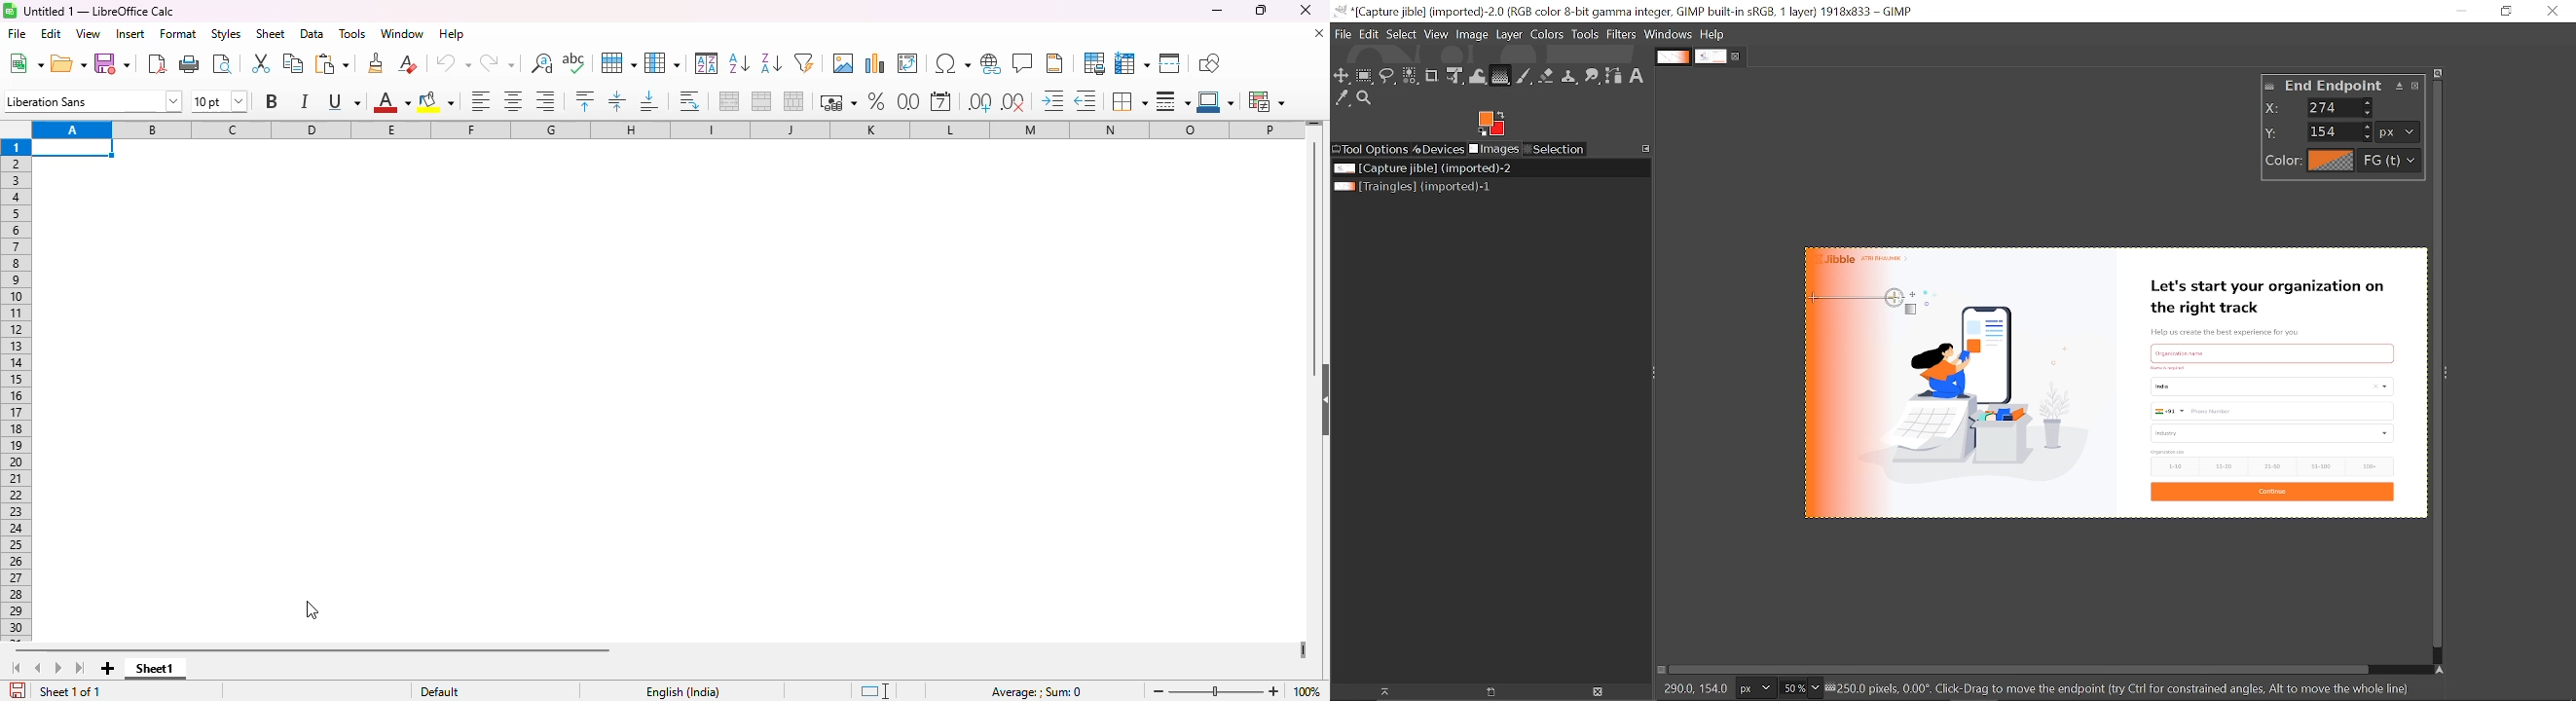  Describe the element at coordinates (1261, 10) in the screenshot. I see `maximize` at that location.